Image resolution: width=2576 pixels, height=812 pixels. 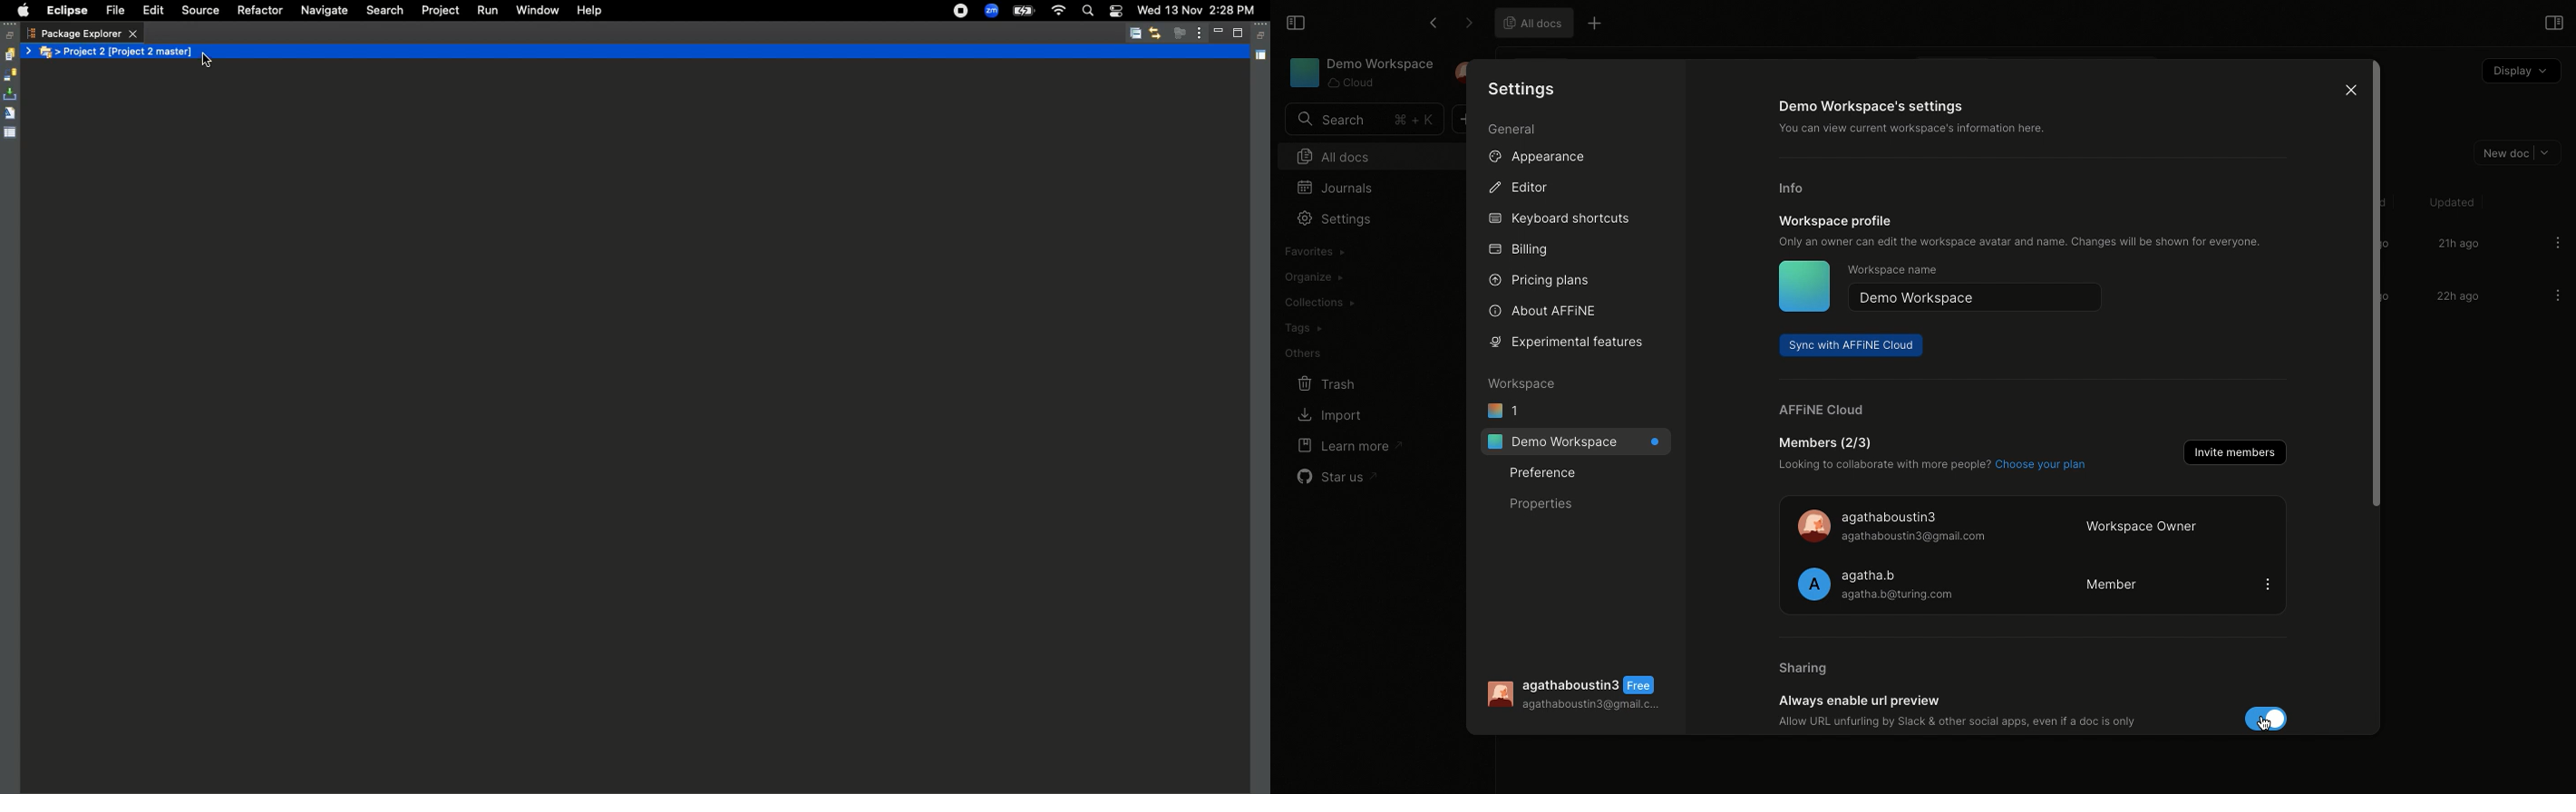 I want to click on Properties, so click(x=11, y=131).